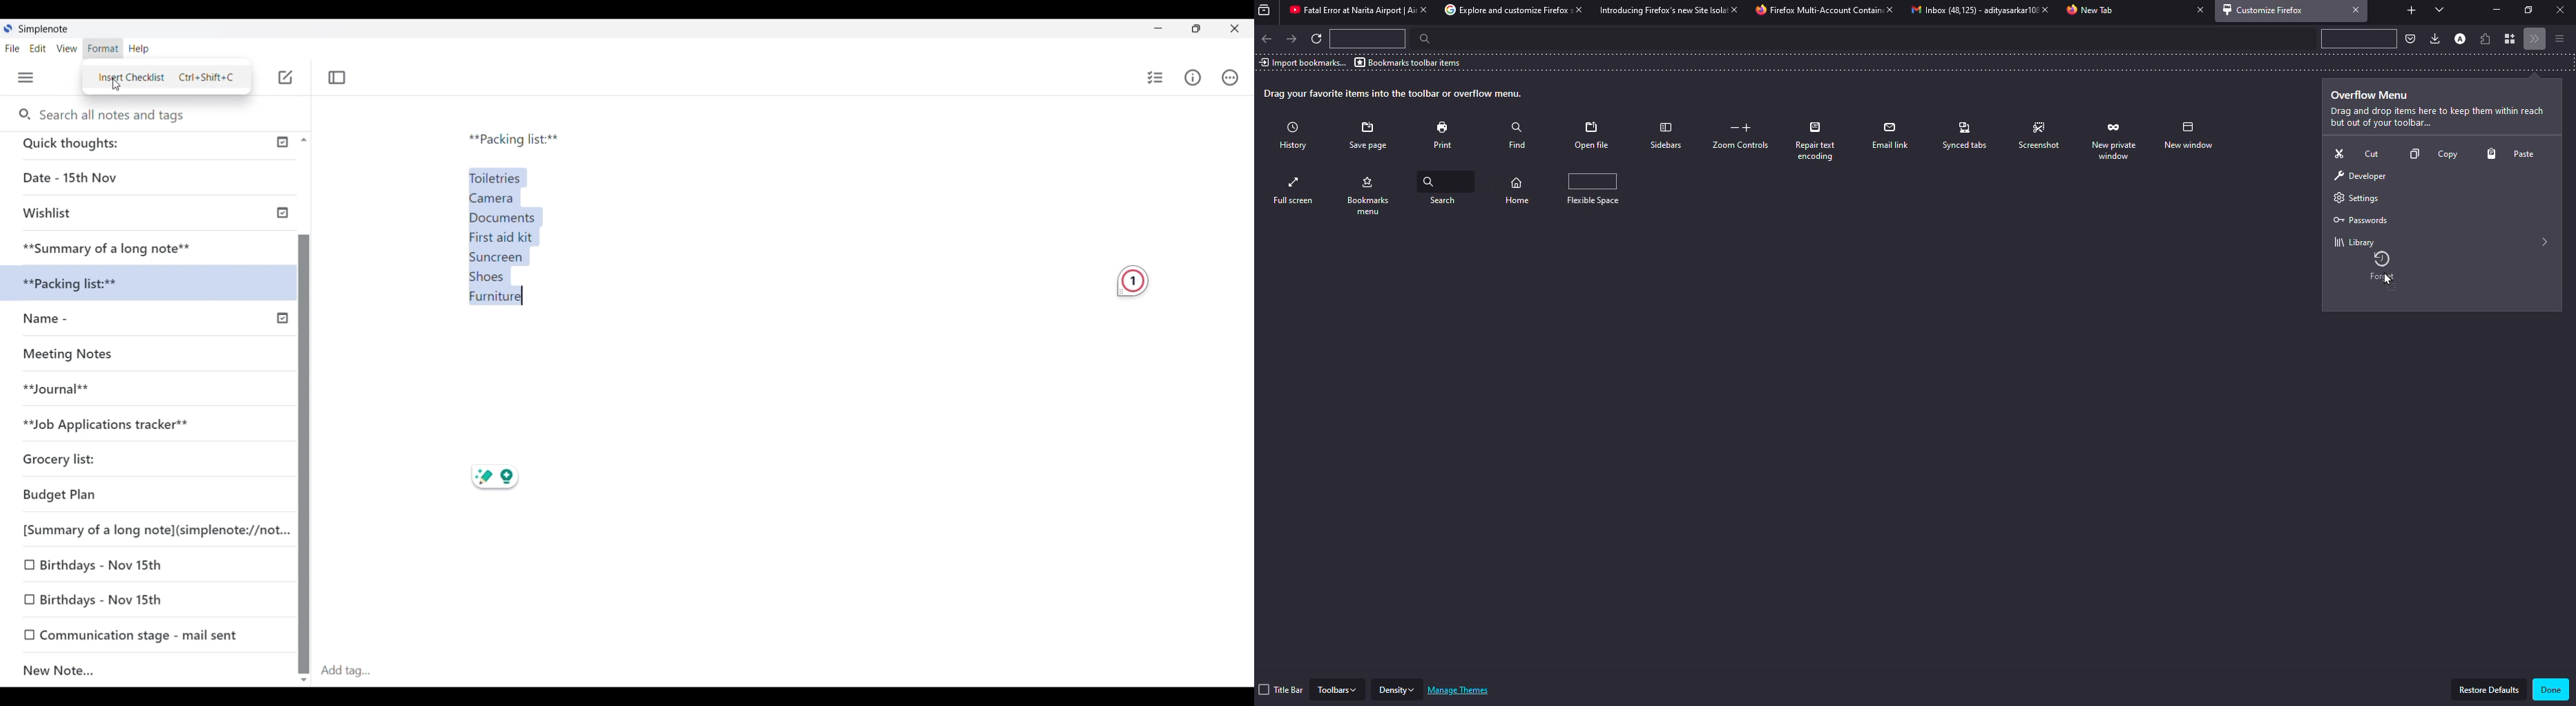  Describe the element at coordinates (150, 50) in the screenshot. I see `Help` at that location.